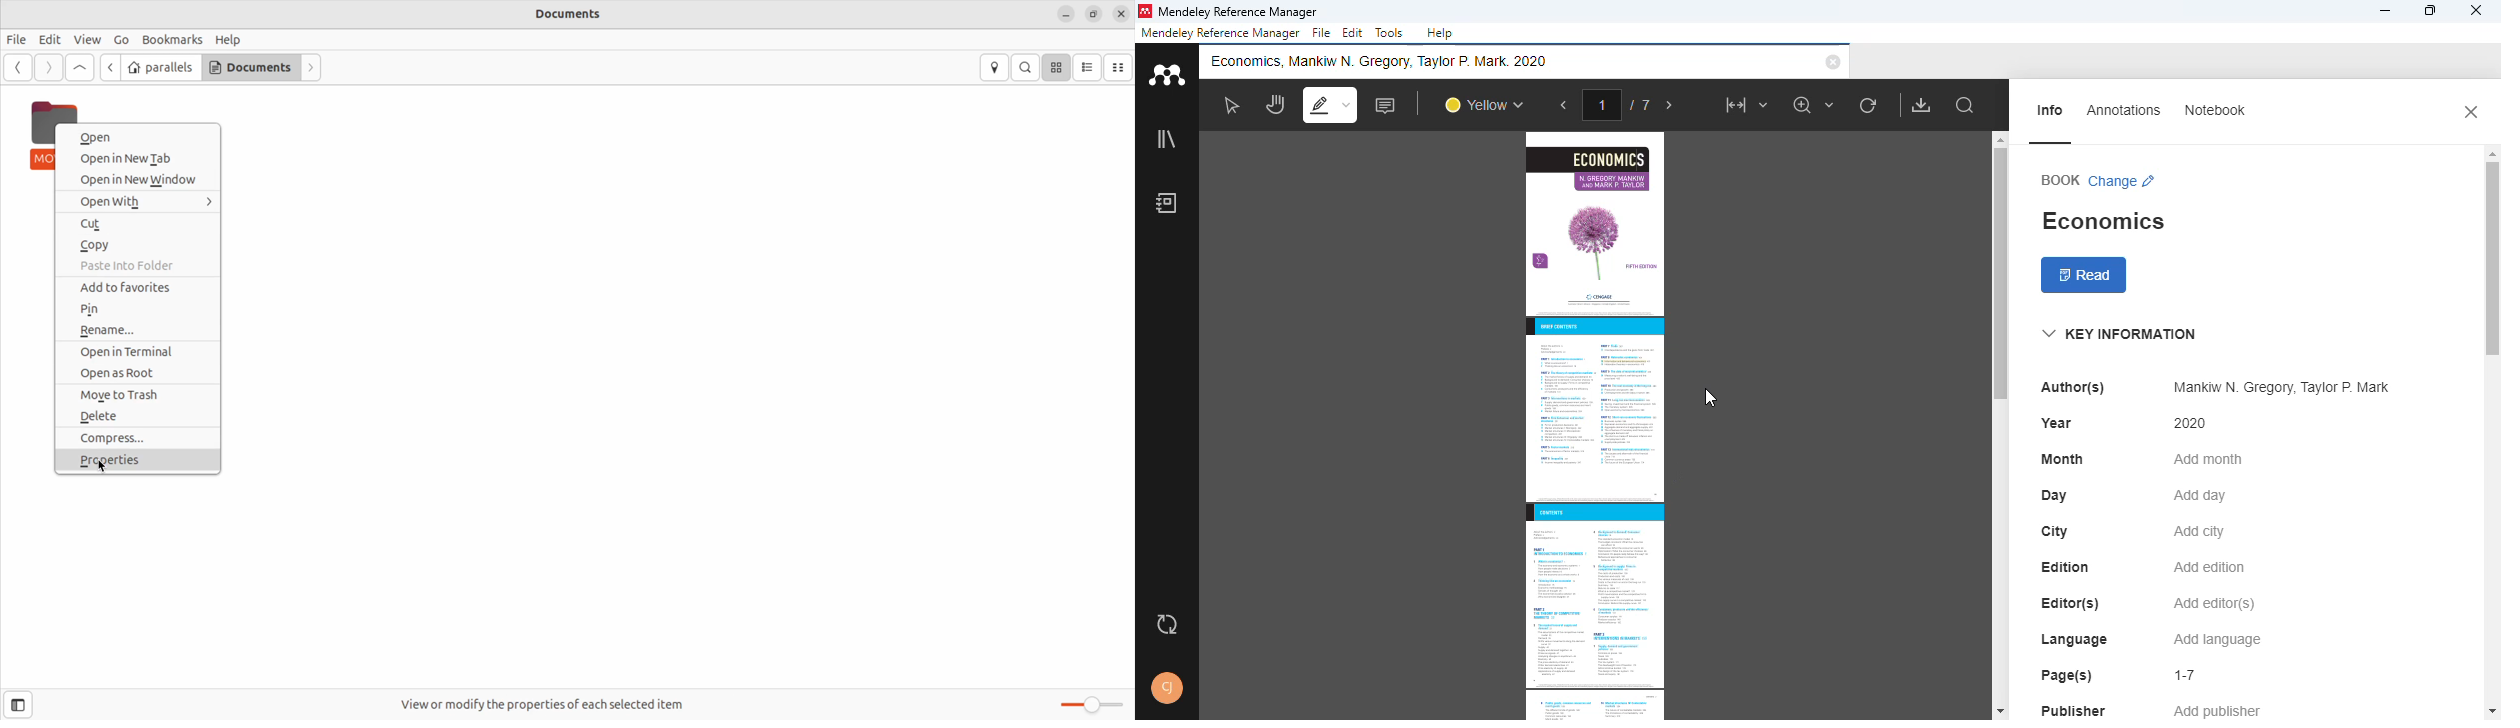 Image resolution: width=2520 pixels, height=728 pixels. Describe the element at coordinates (2430, 11) in the screenshot. I see `maximize` at that location.